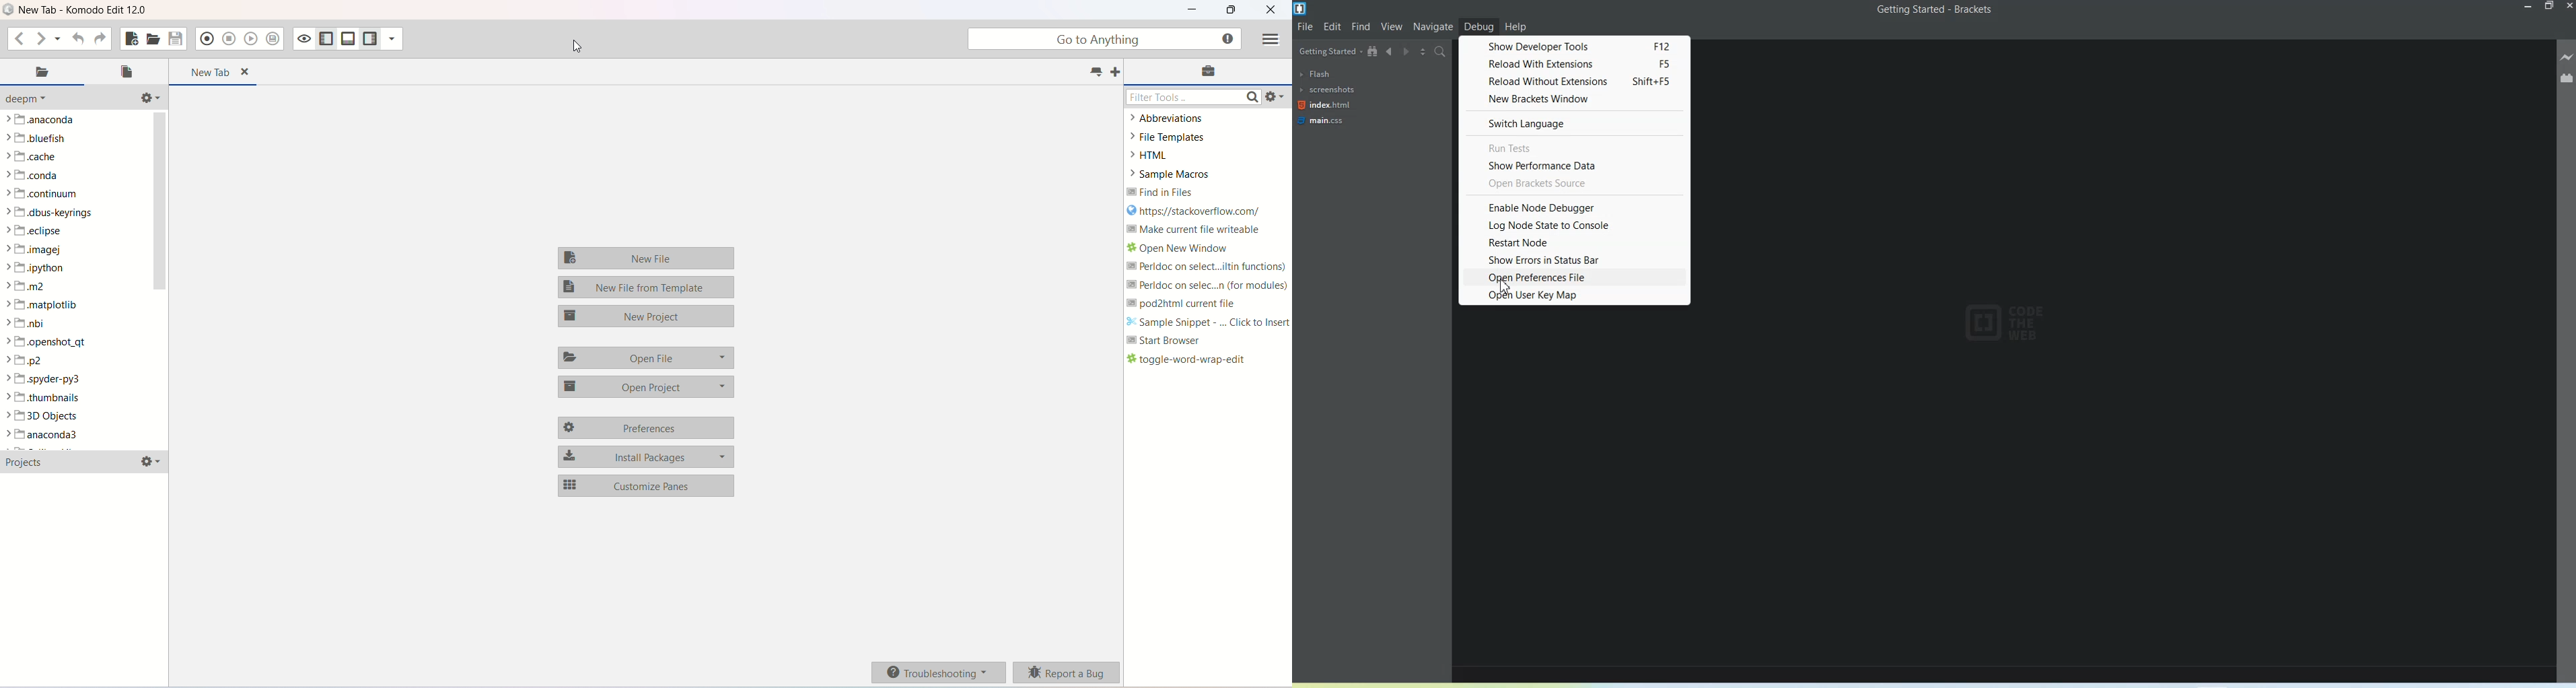 This screenshot has width=2576, height=700. I want to click on maximize, so click(1230, 9).